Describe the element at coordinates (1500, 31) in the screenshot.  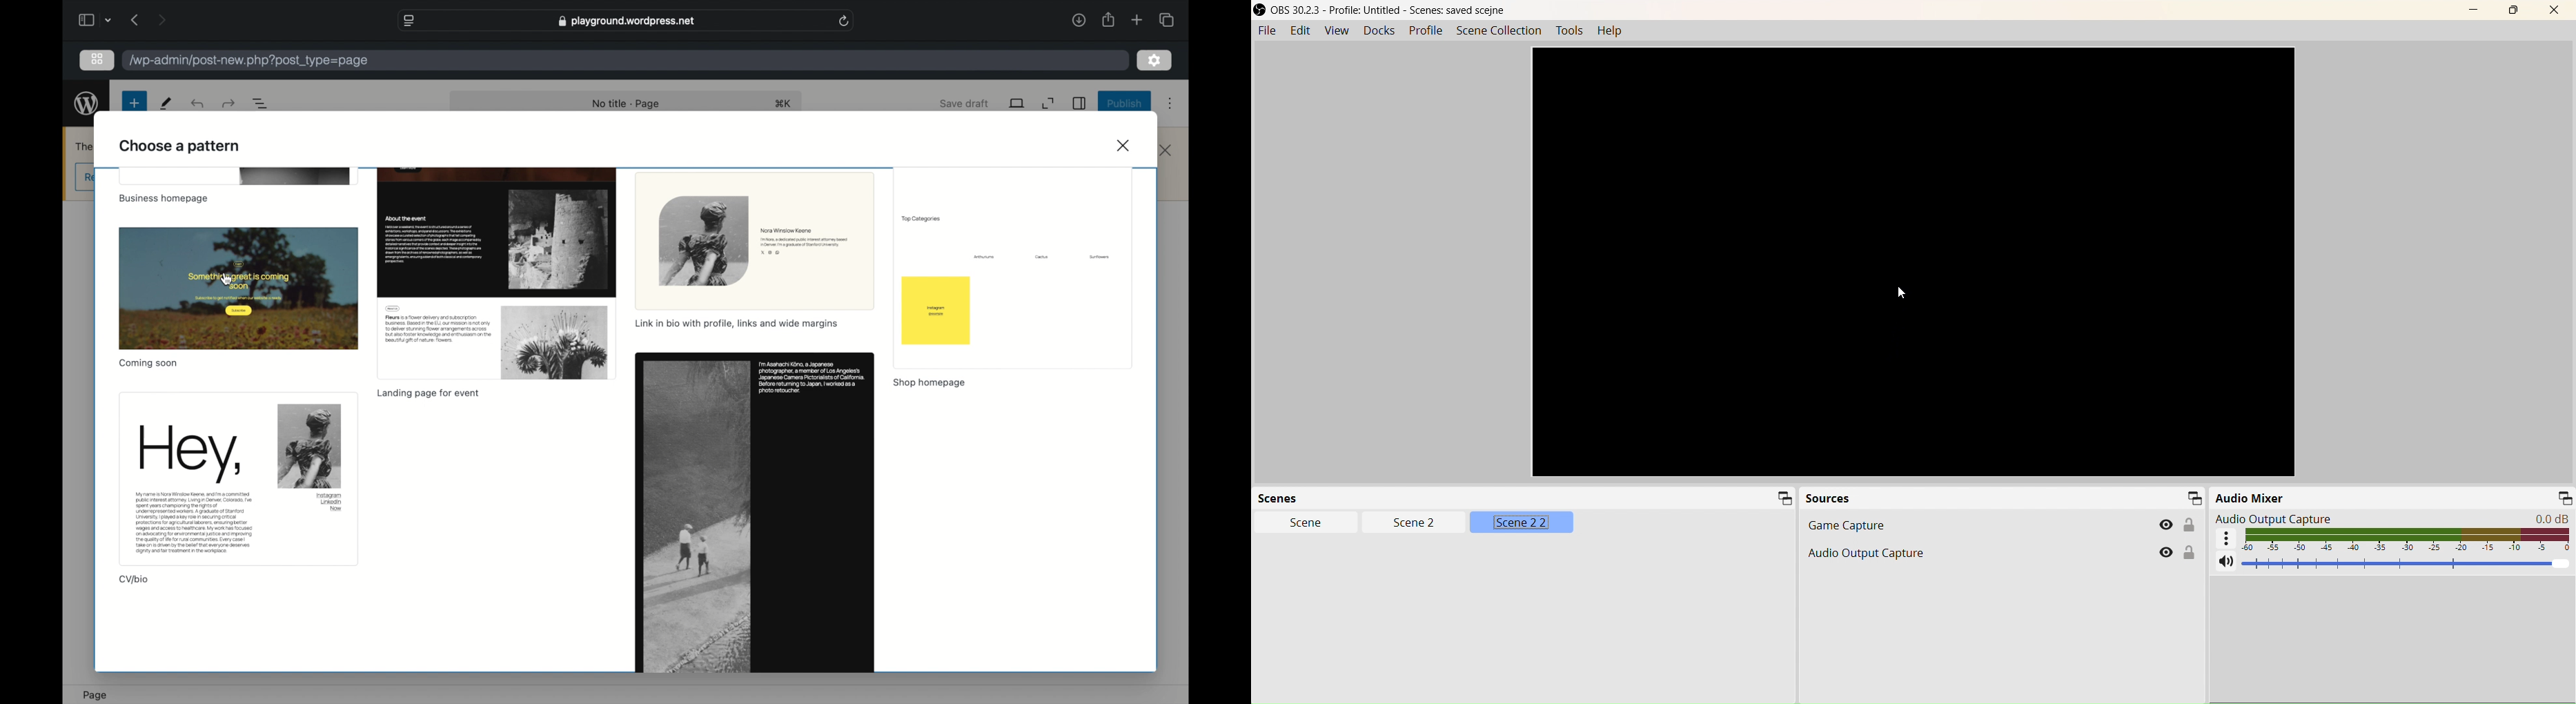
I see `Scene Collection` at that location.